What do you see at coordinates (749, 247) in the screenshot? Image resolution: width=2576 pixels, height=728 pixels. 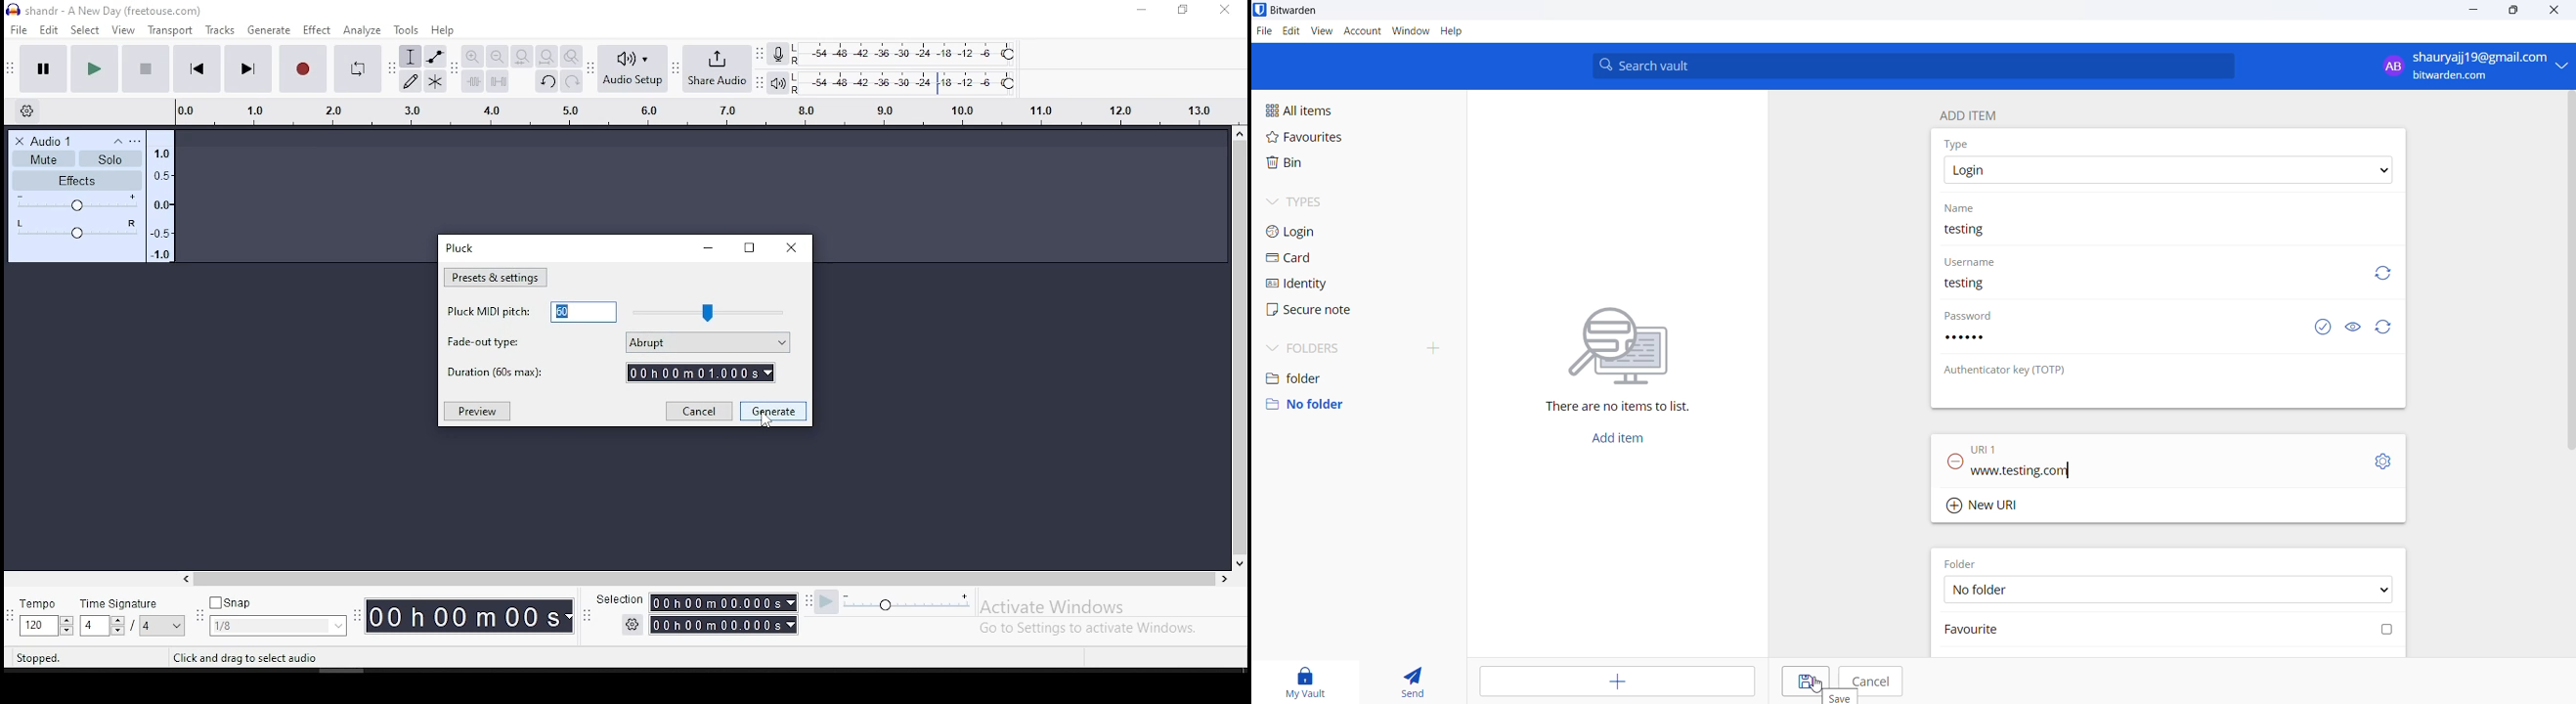 I see `restore` at bounding box center [749, 247].